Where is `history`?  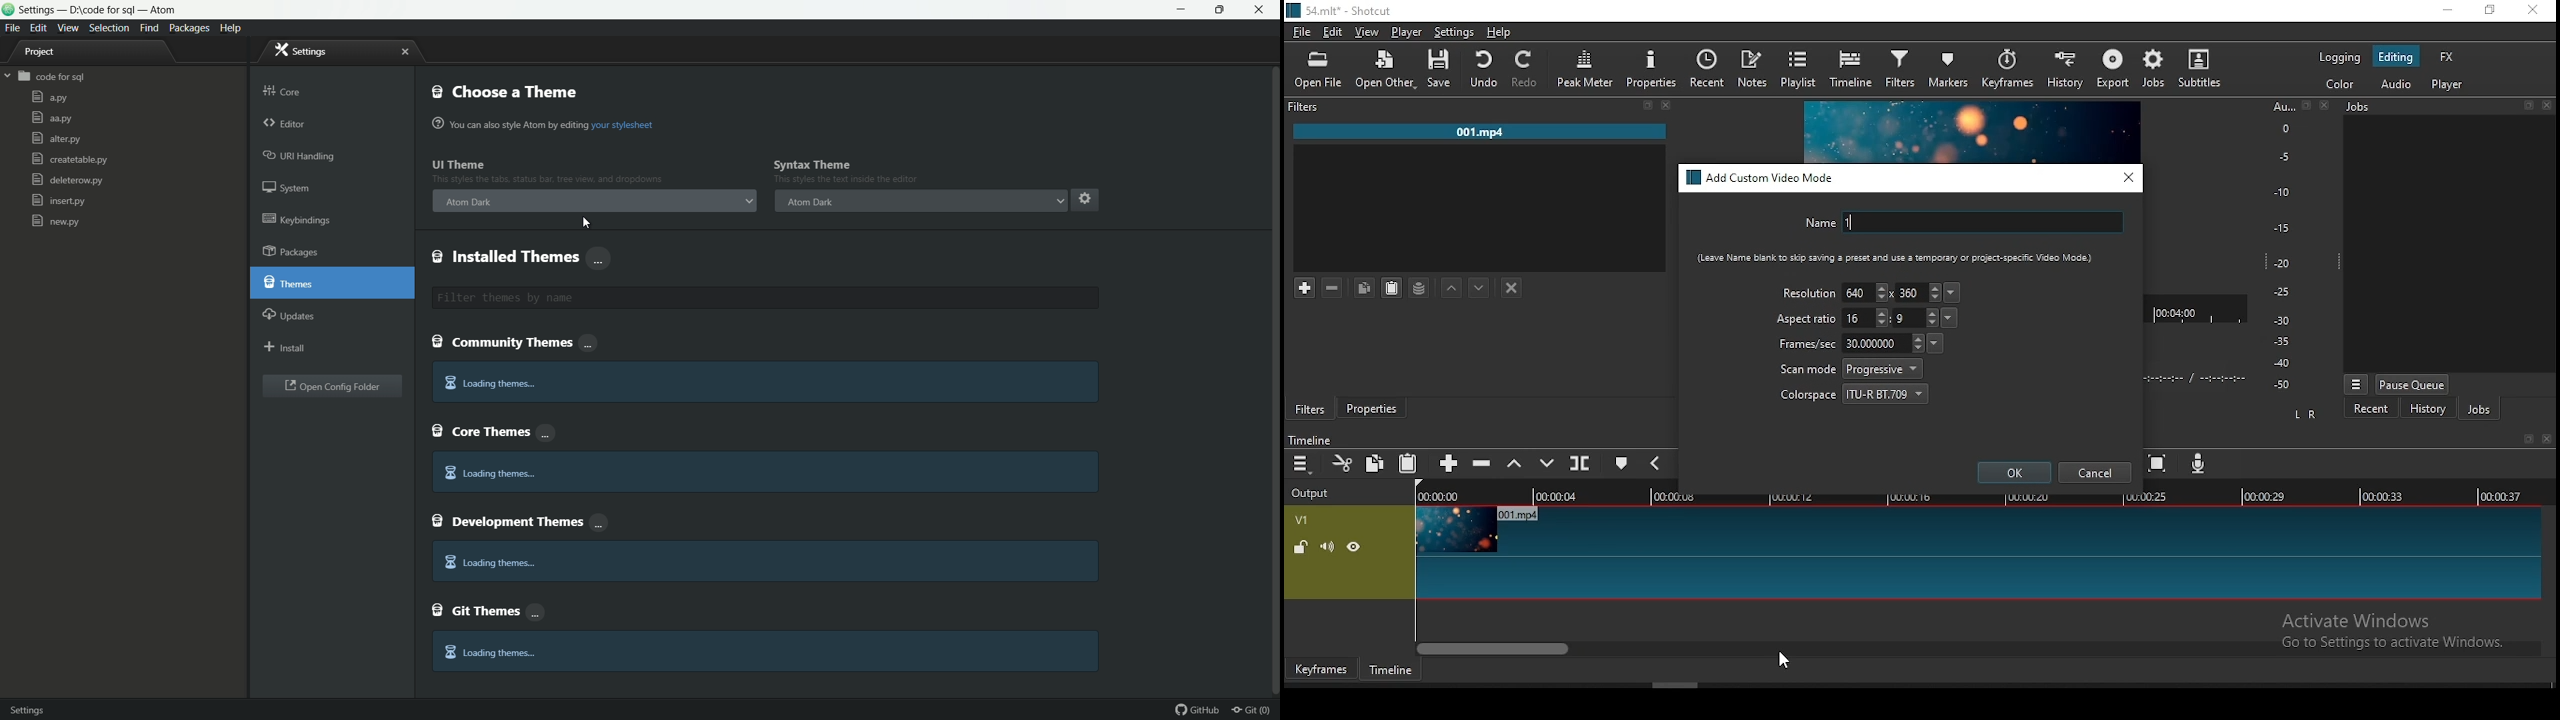 history is located at coordinates (2061, 71).